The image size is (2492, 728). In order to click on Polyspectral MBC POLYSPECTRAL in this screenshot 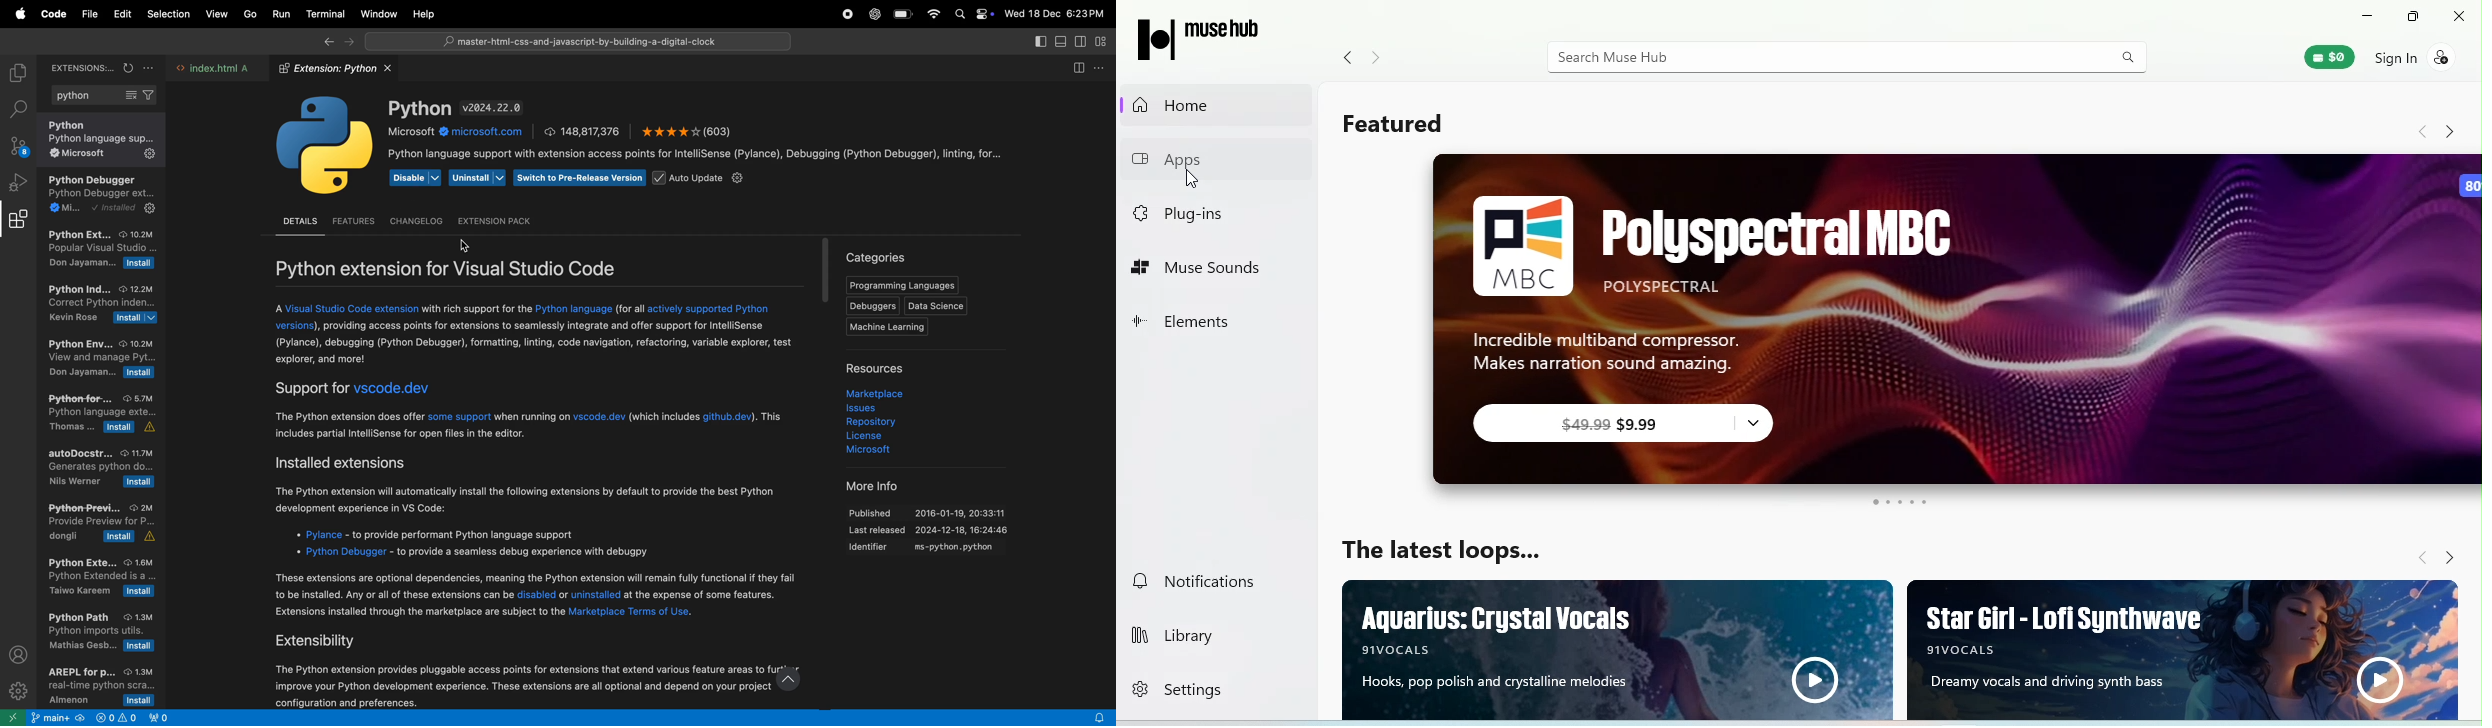, I will do `click(1784, 246)`.